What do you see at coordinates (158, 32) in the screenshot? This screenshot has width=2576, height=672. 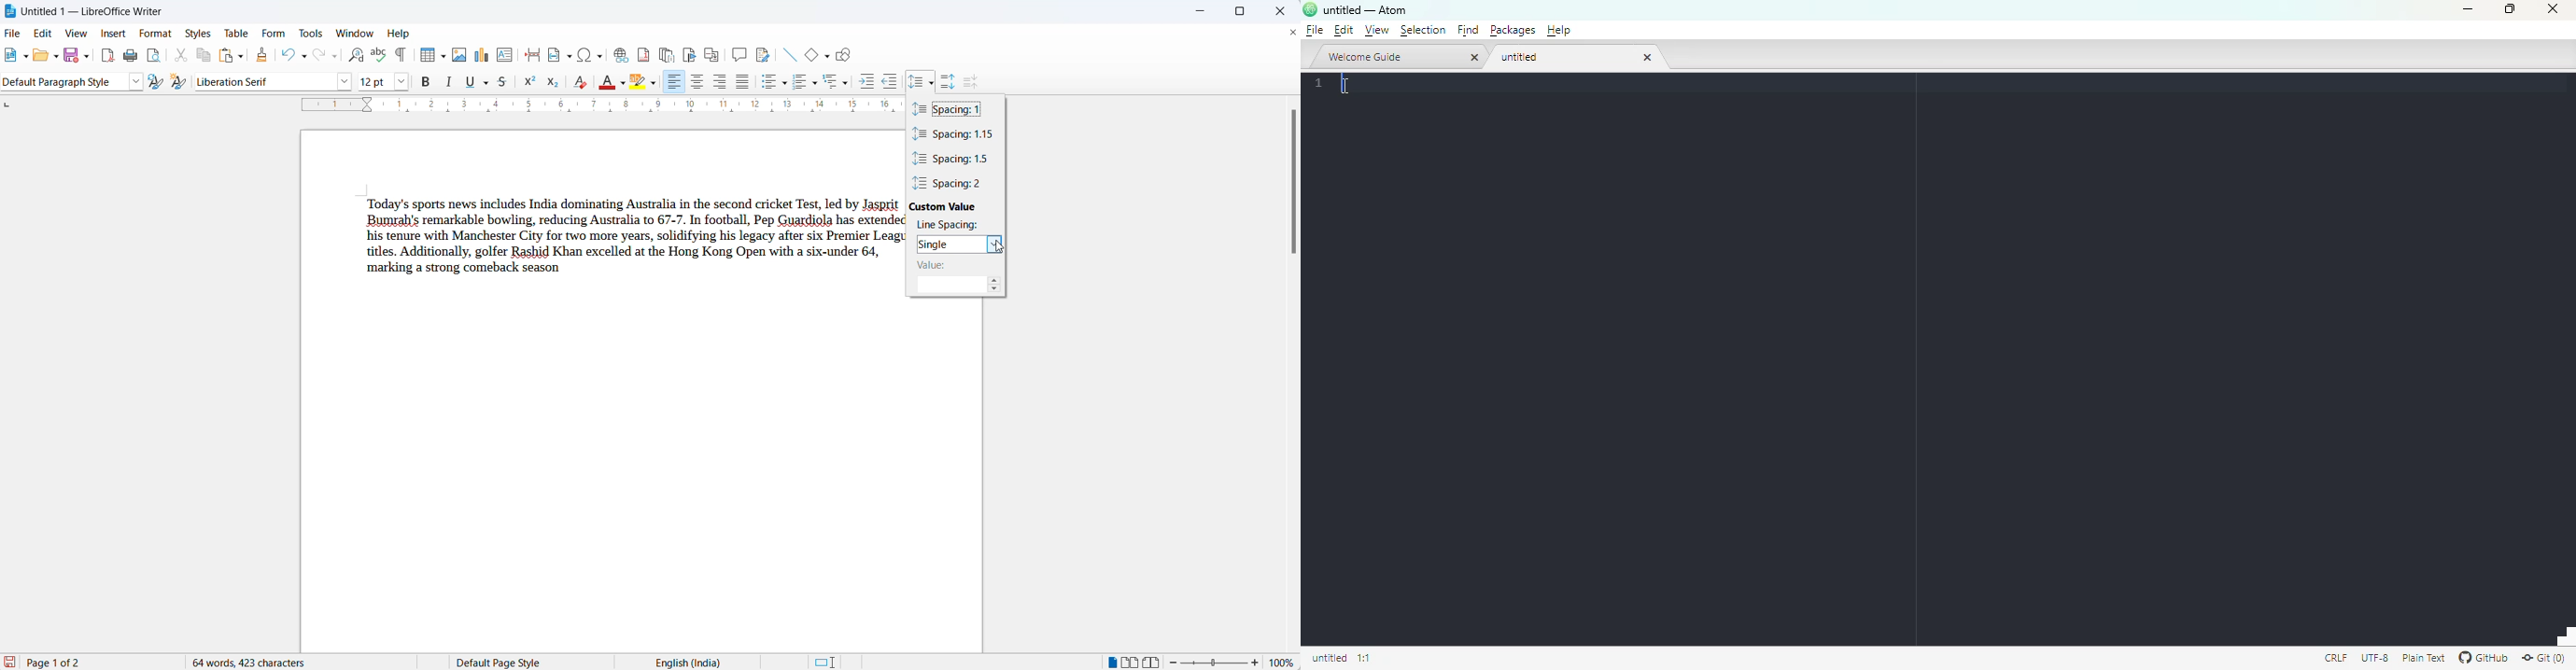 I see `format` at bounding box center [158, 32].